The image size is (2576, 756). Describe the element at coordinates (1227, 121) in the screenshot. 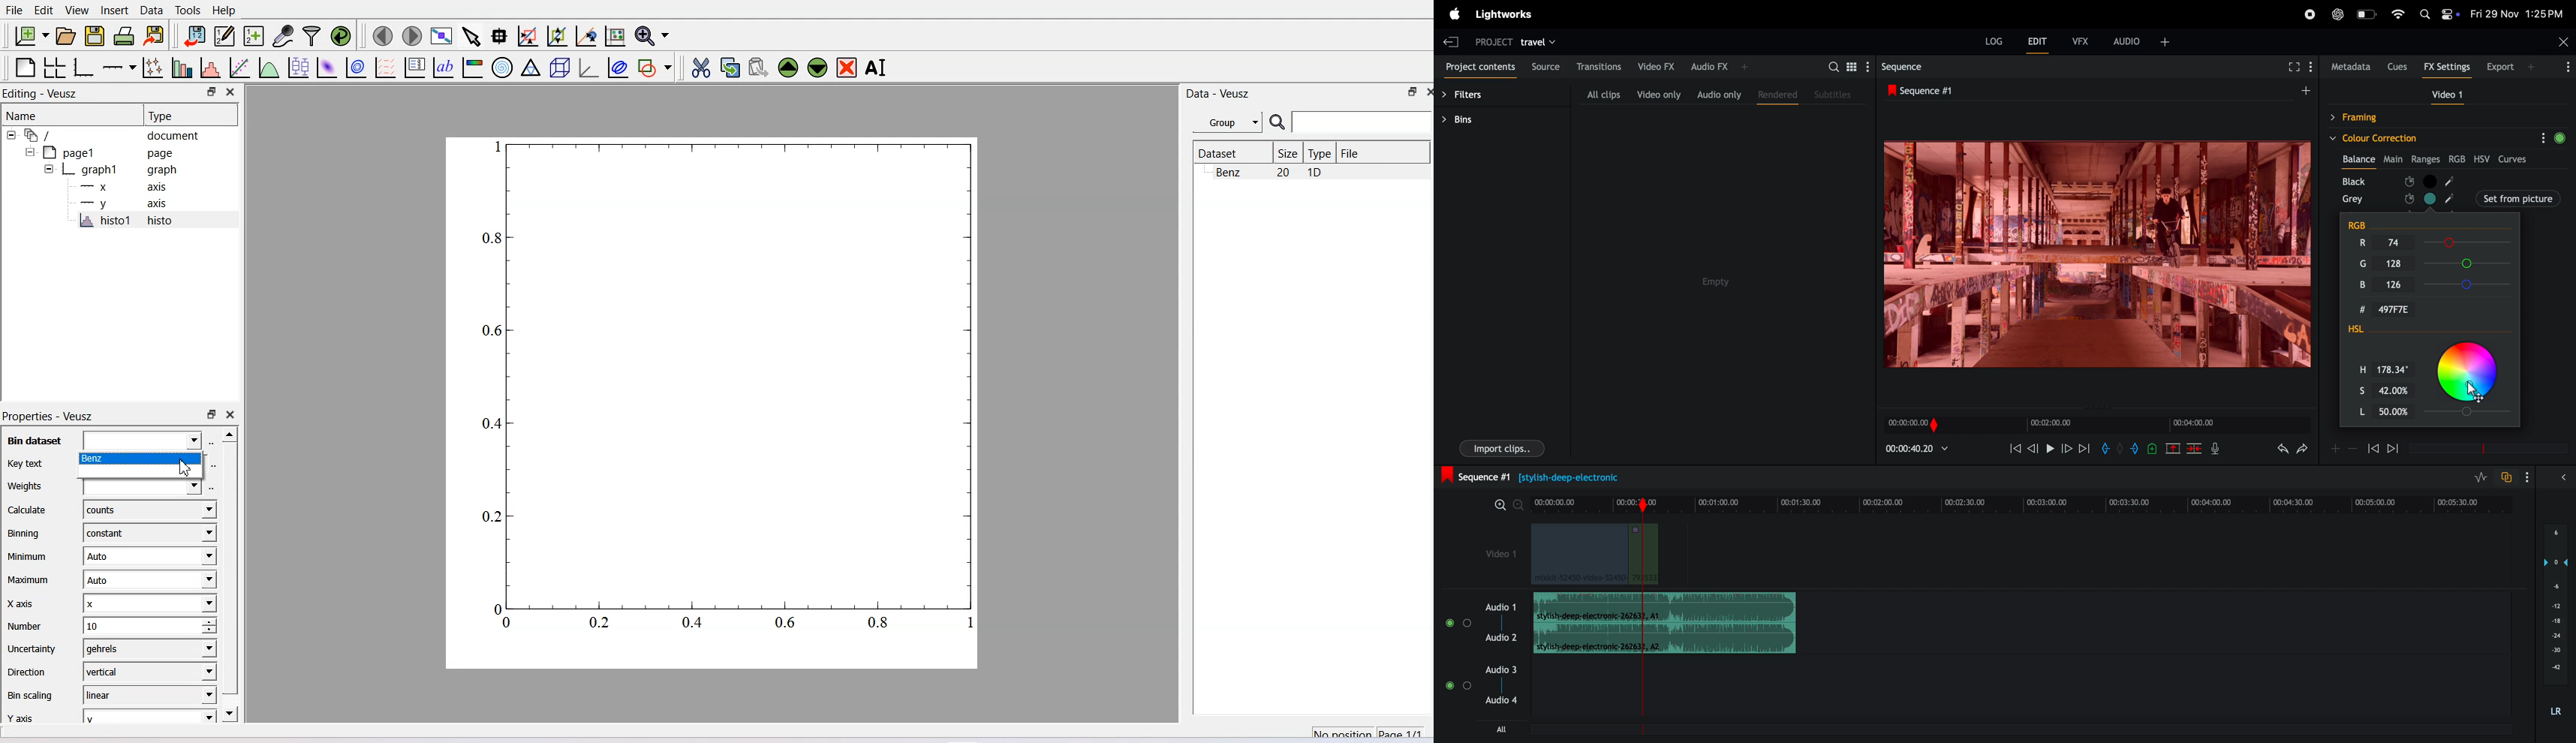

I see `Group` at that location.